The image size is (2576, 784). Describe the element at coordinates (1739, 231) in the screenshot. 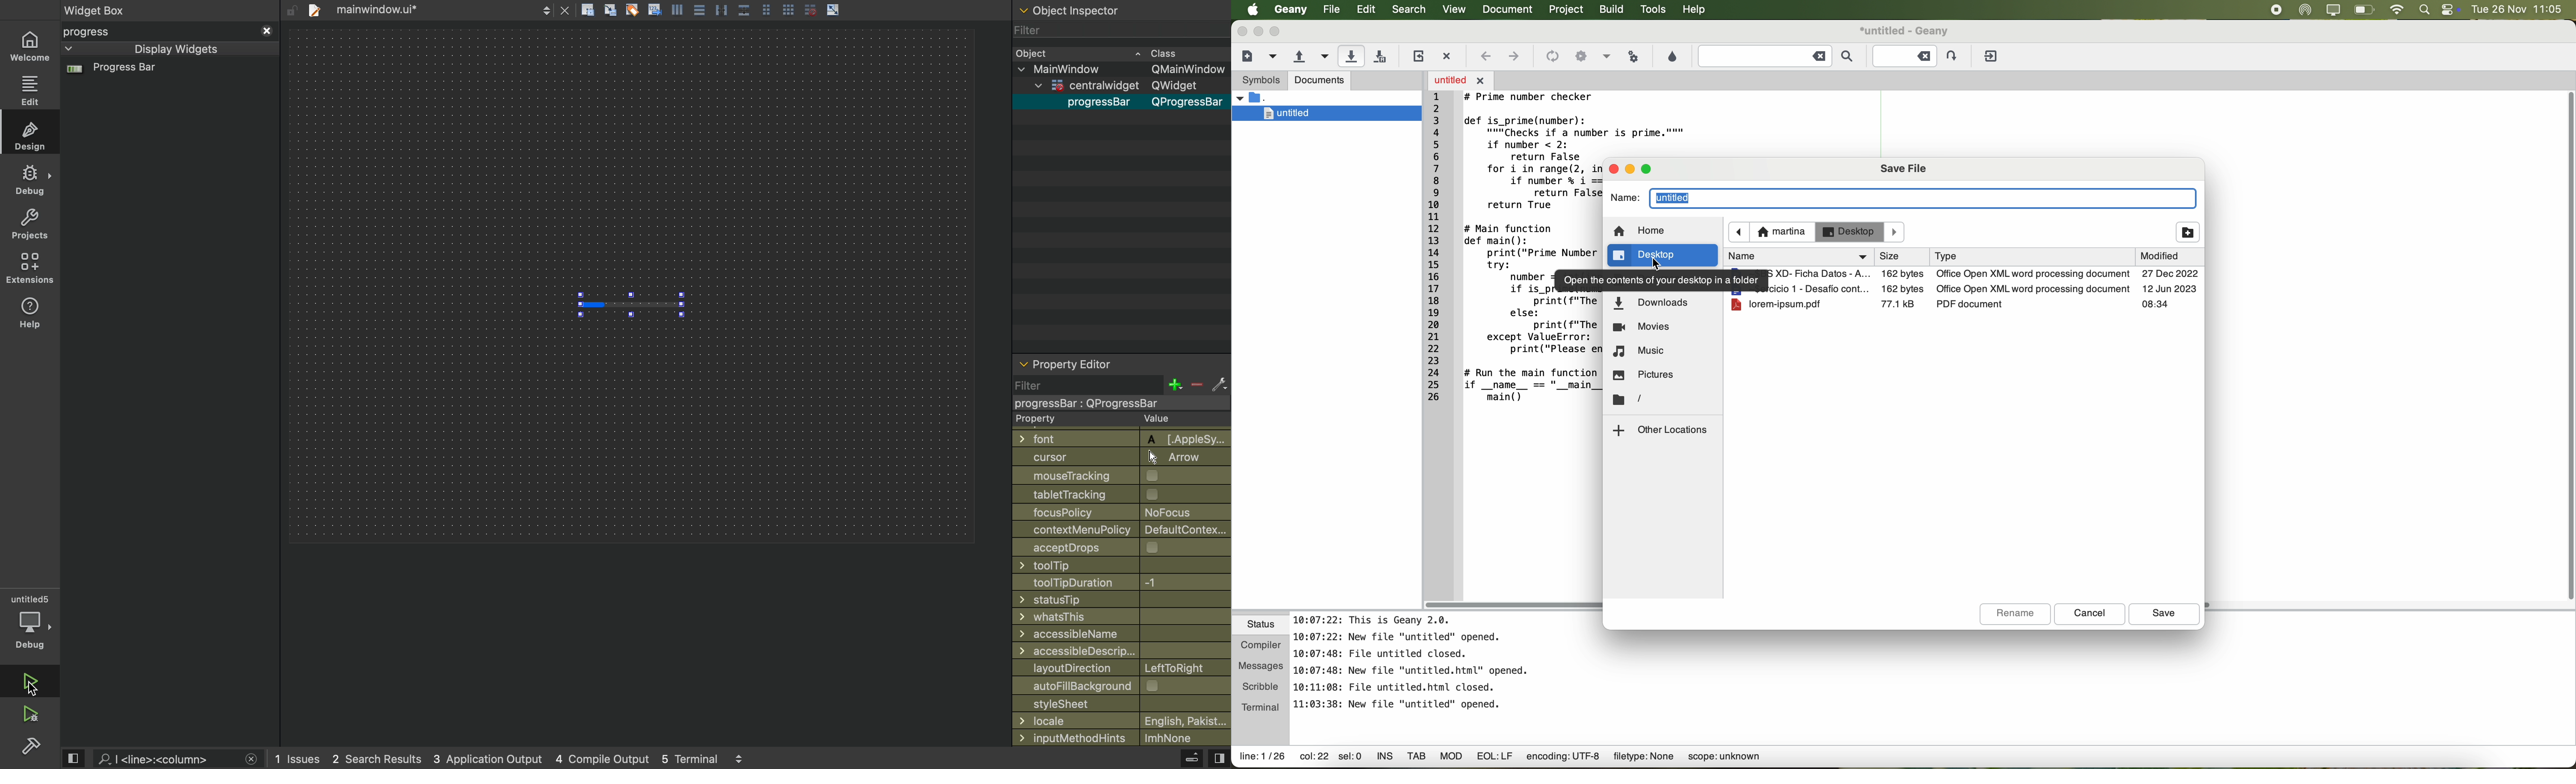

I see `navigate back` at that location.